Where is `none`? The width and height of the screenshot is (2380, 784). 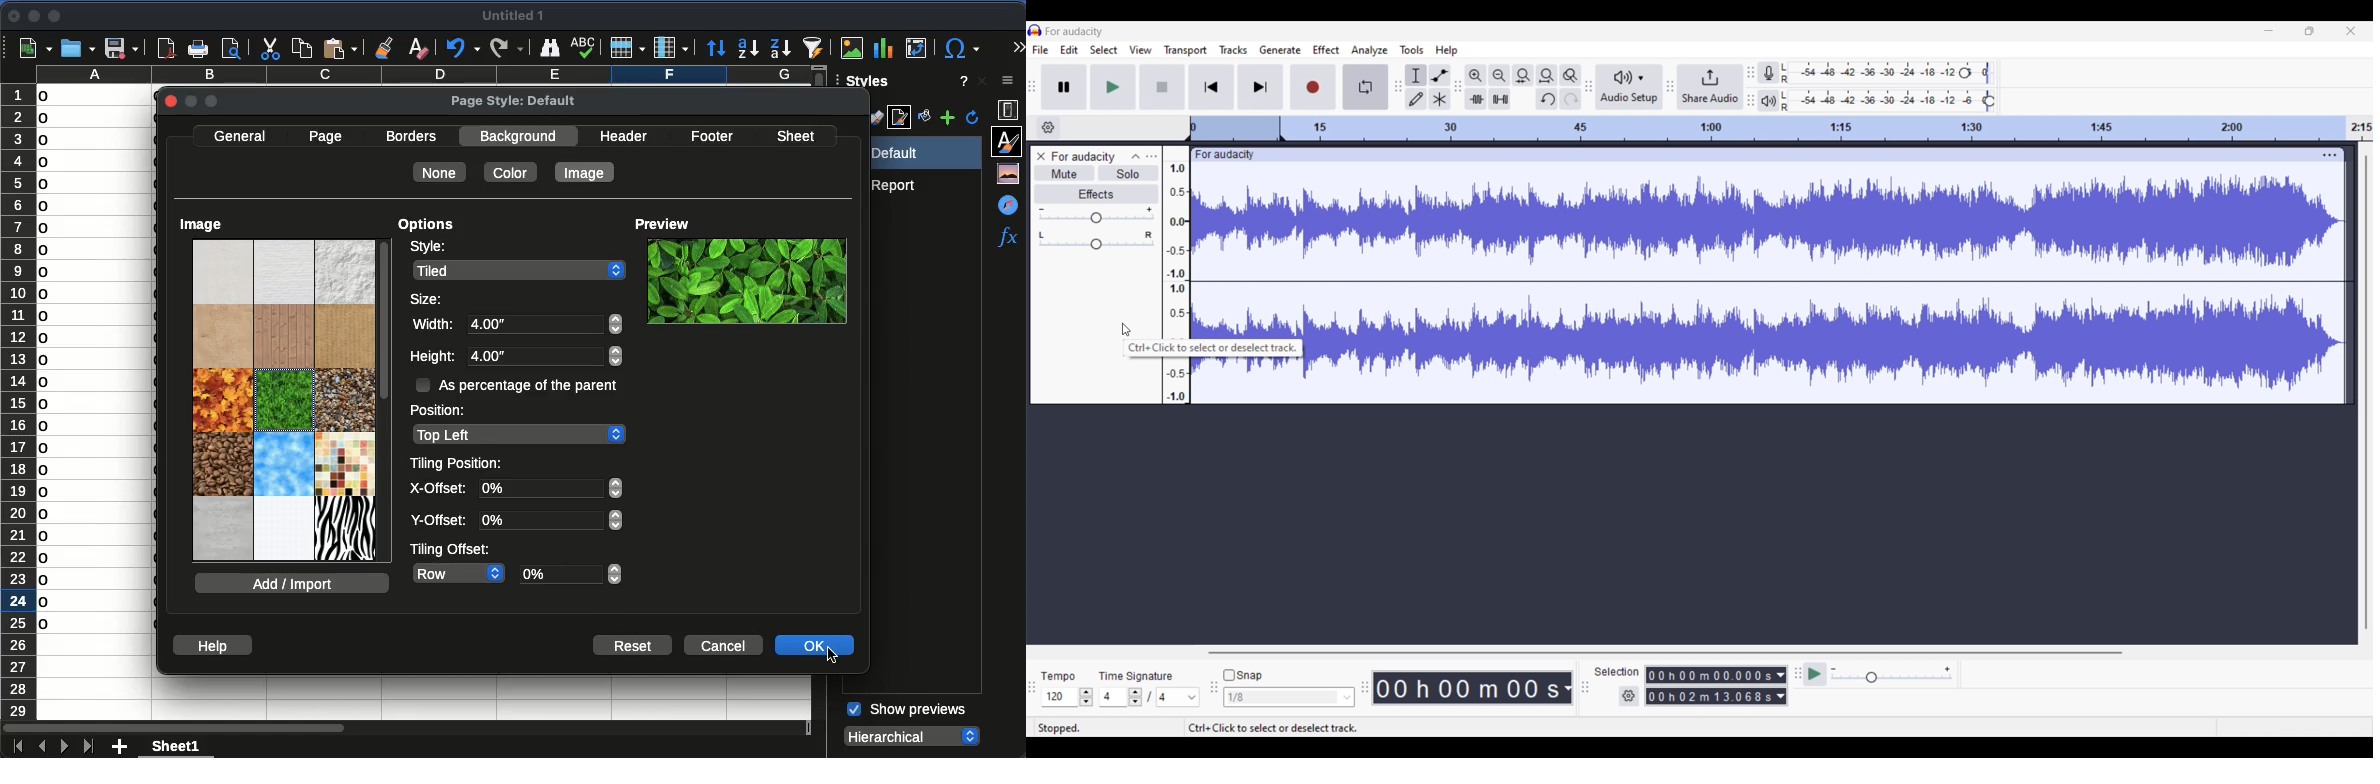
none is located at coordinates (439, 172).